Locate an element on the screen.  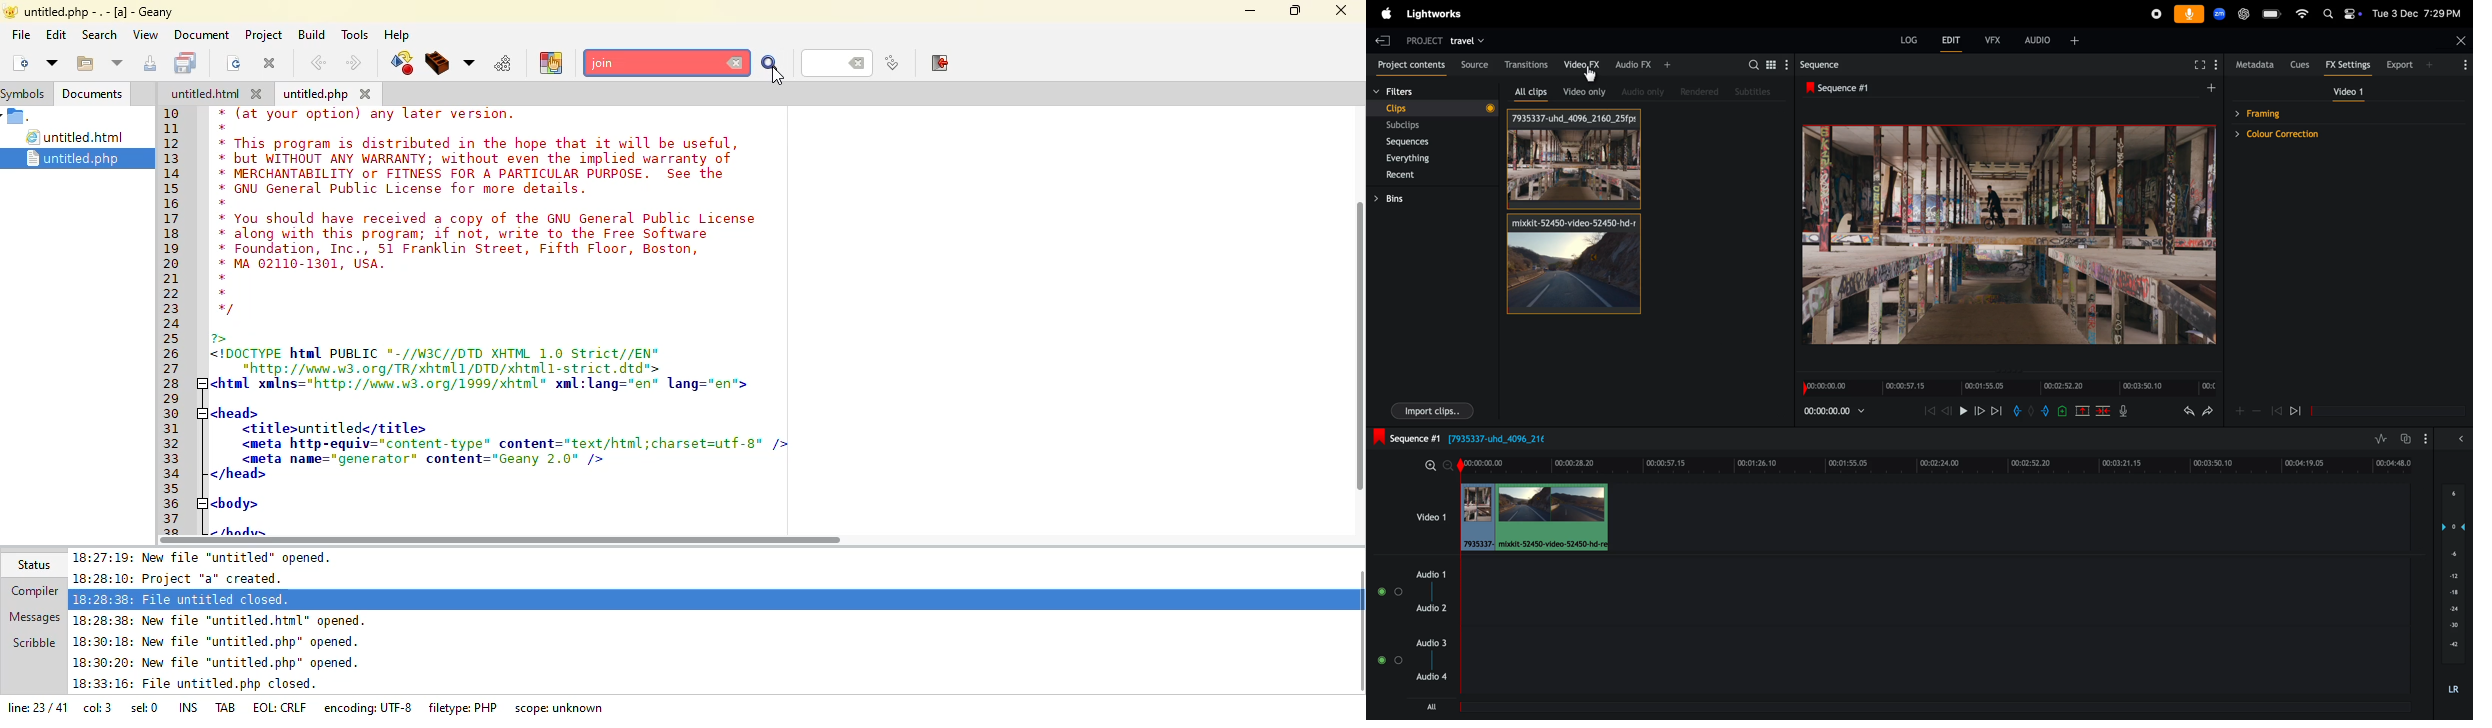
add cue at the current position is located at coordinates (2061, 411).